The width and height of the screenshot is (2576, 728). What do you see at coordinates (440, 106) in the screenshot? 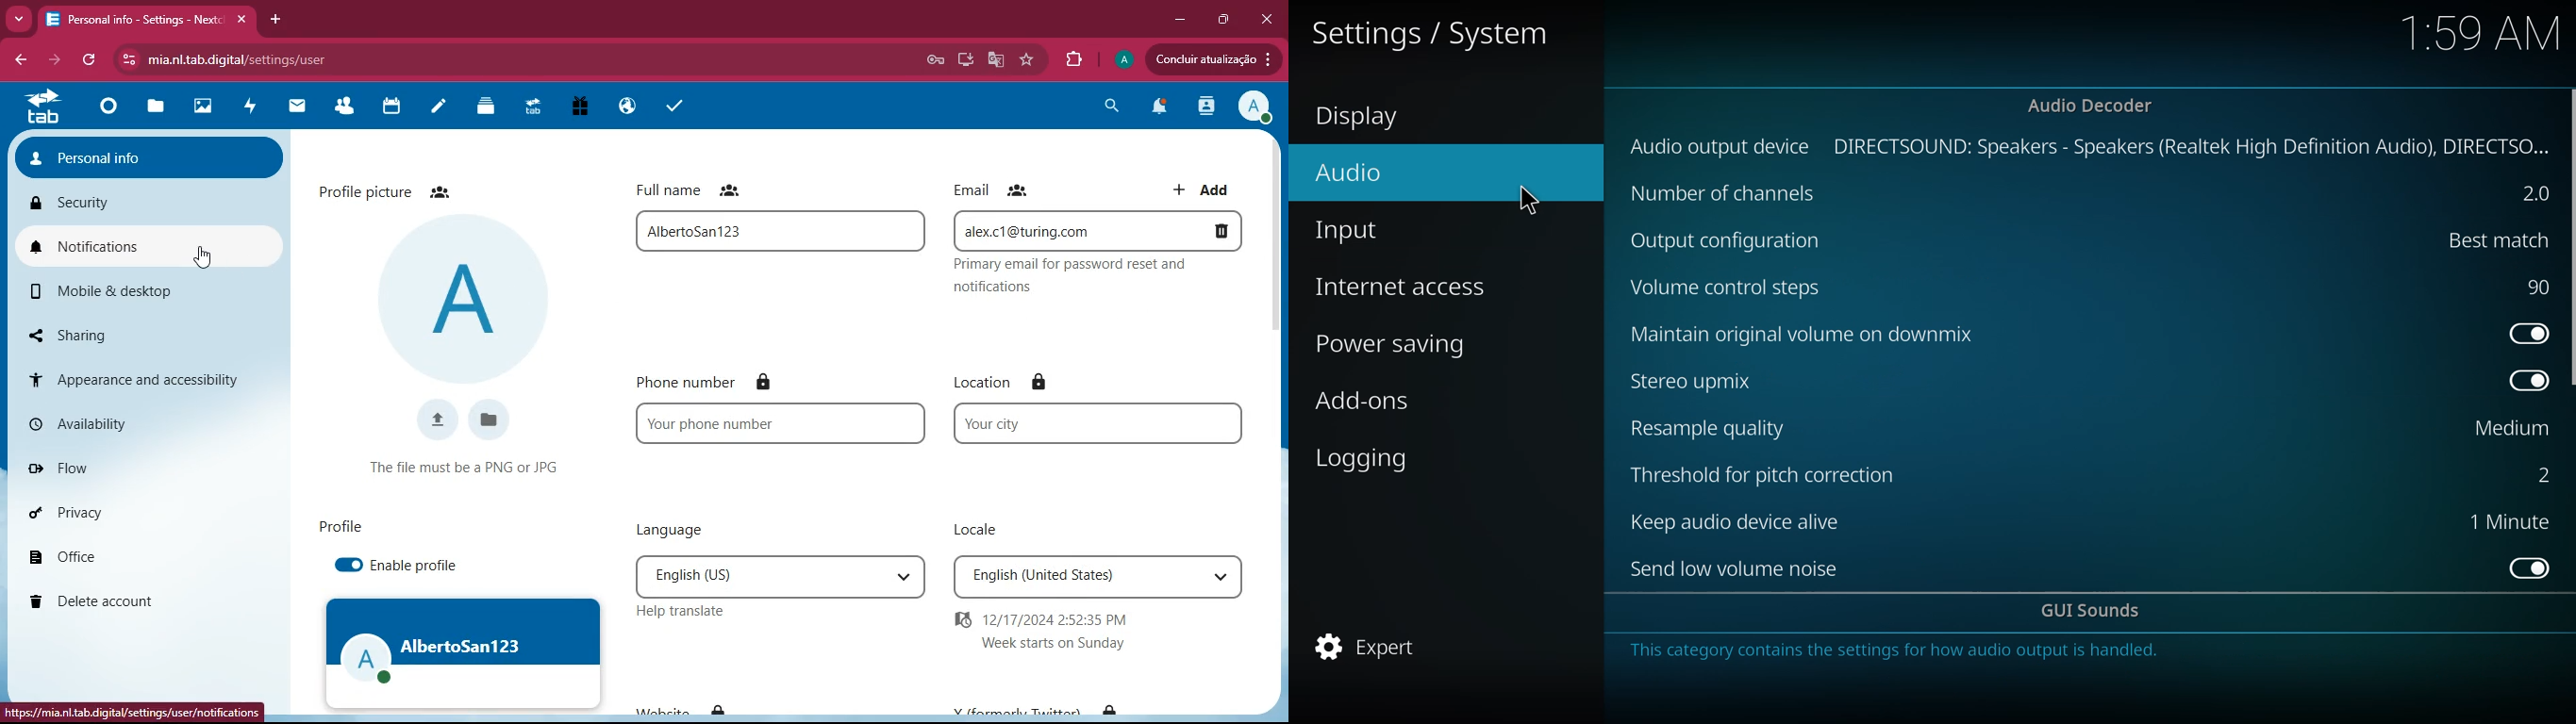
I see `notes` at bounding box center [440, 106].